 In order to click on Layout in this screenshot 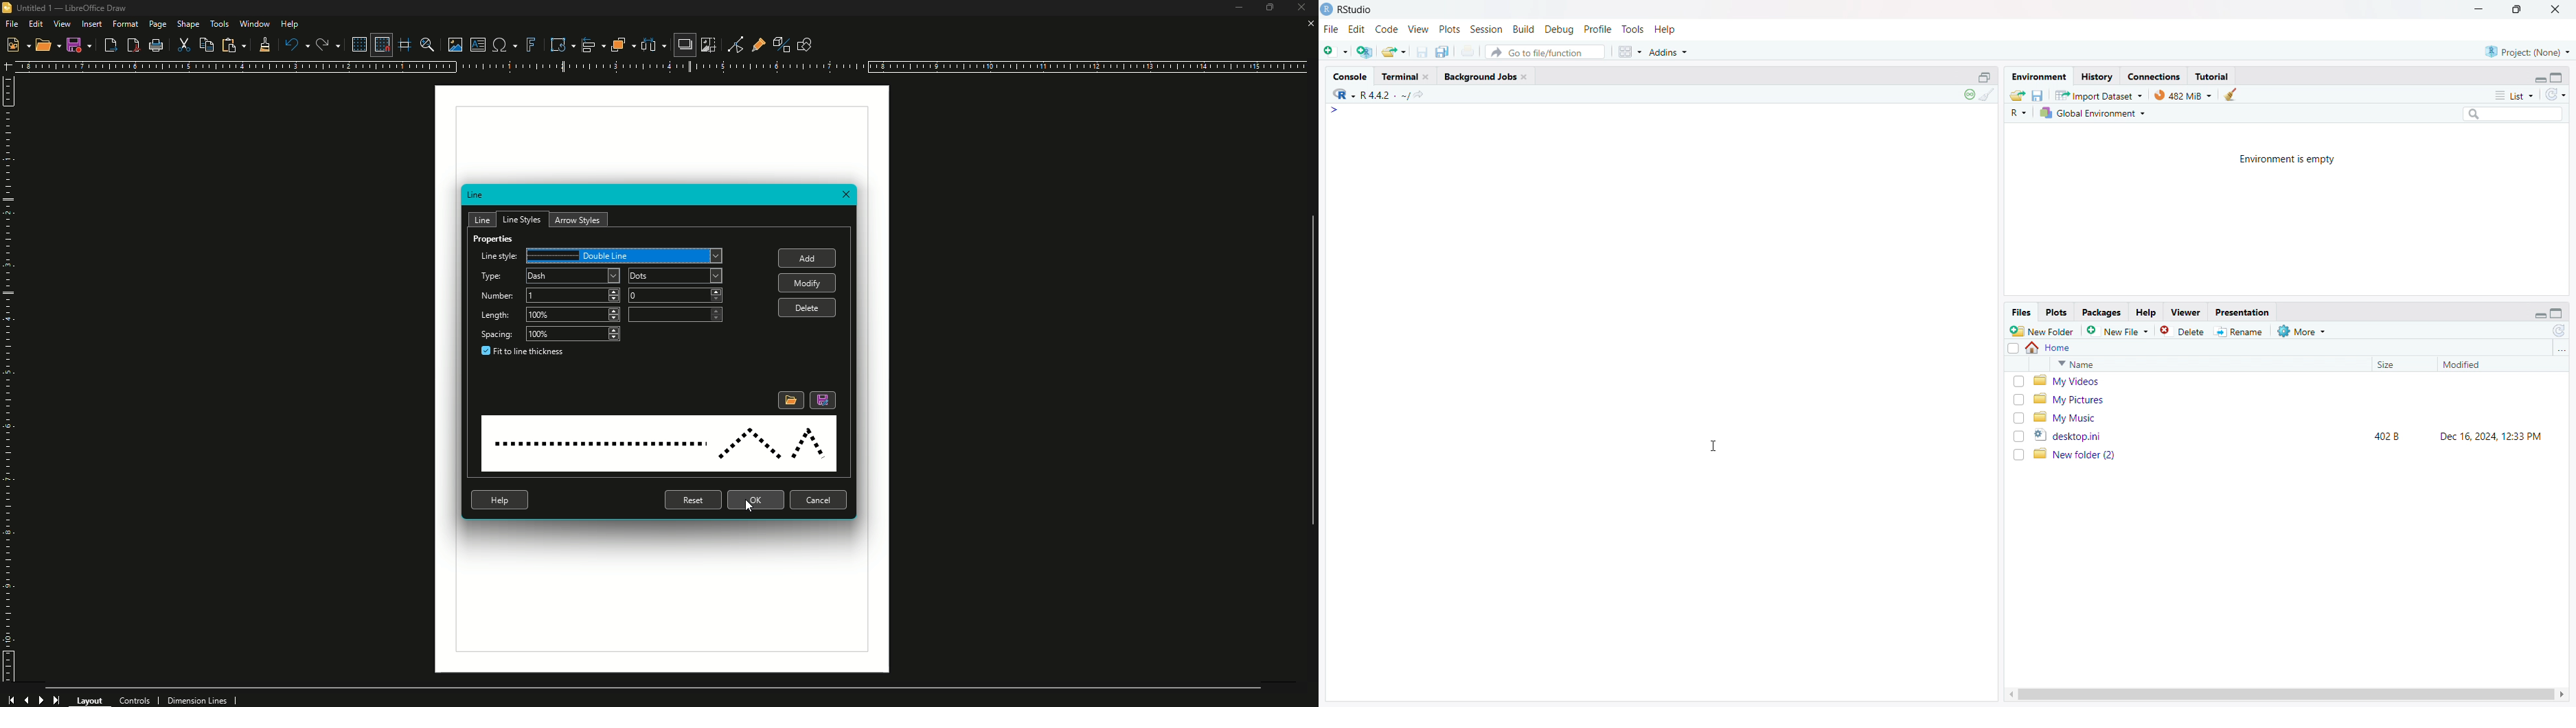, I will do `click(91, 699)`.